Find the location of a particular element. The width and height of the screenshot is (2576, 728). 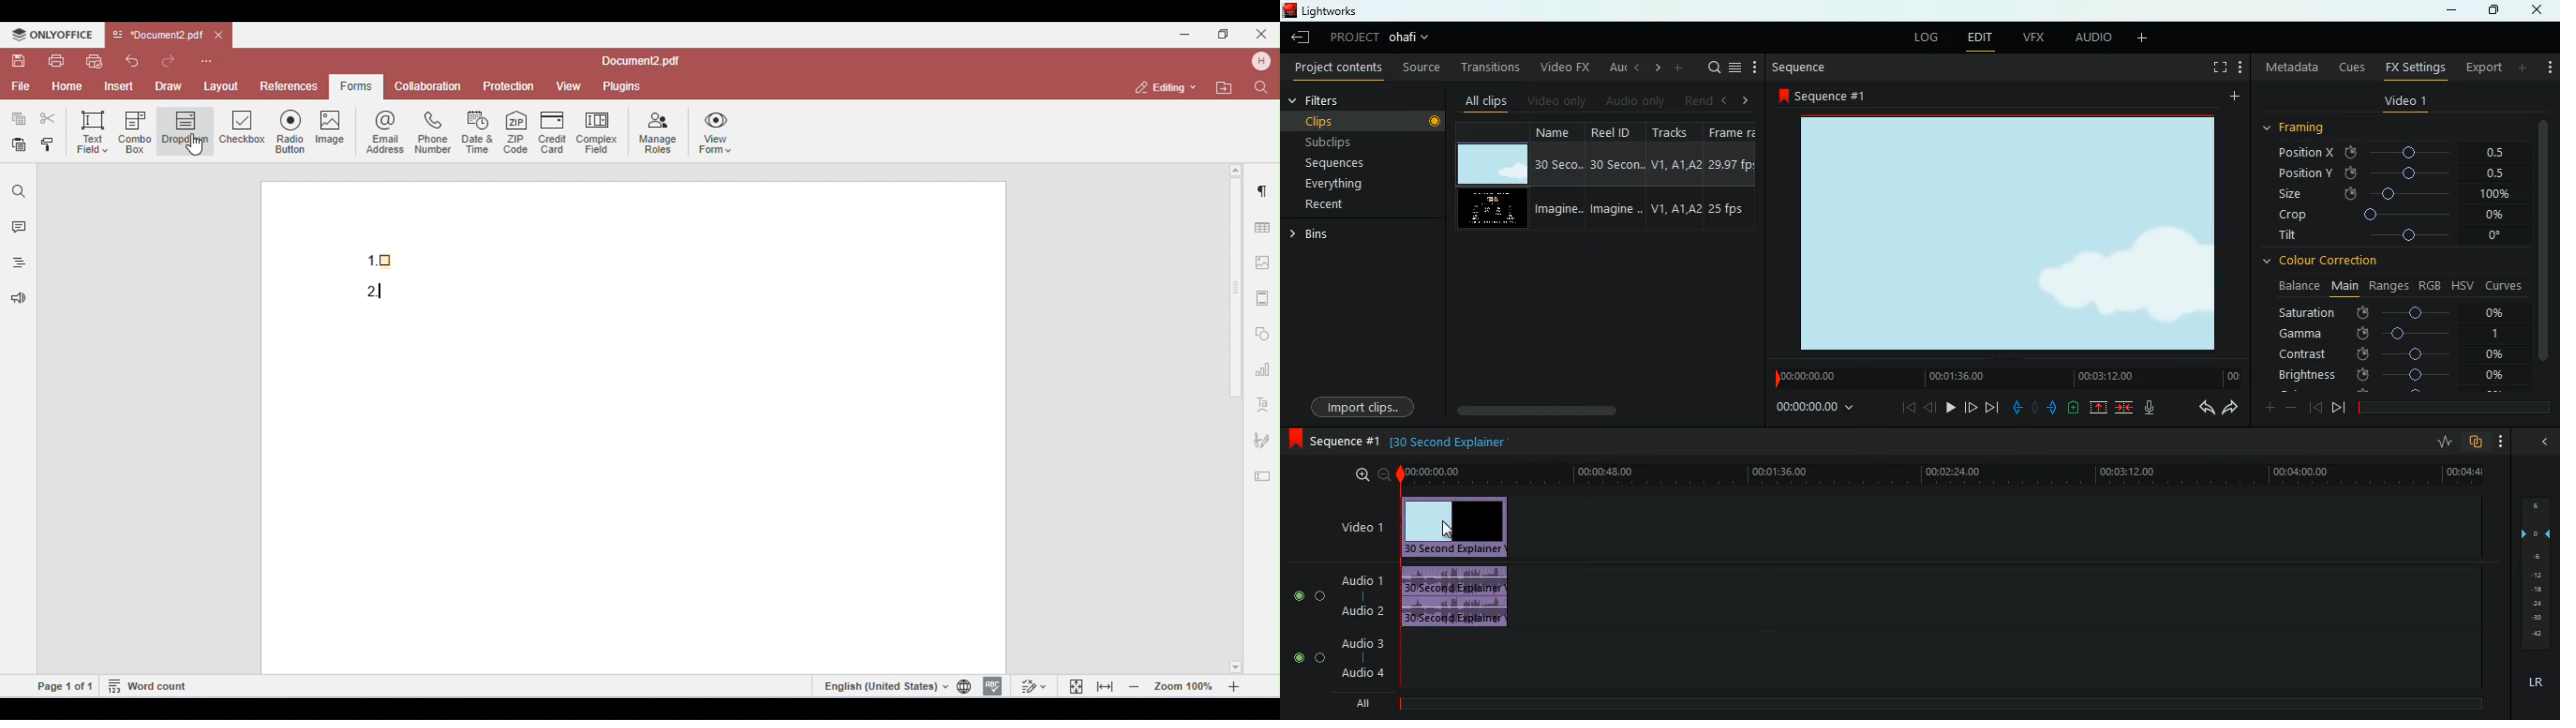

time is located at coordinates (1939, 475).